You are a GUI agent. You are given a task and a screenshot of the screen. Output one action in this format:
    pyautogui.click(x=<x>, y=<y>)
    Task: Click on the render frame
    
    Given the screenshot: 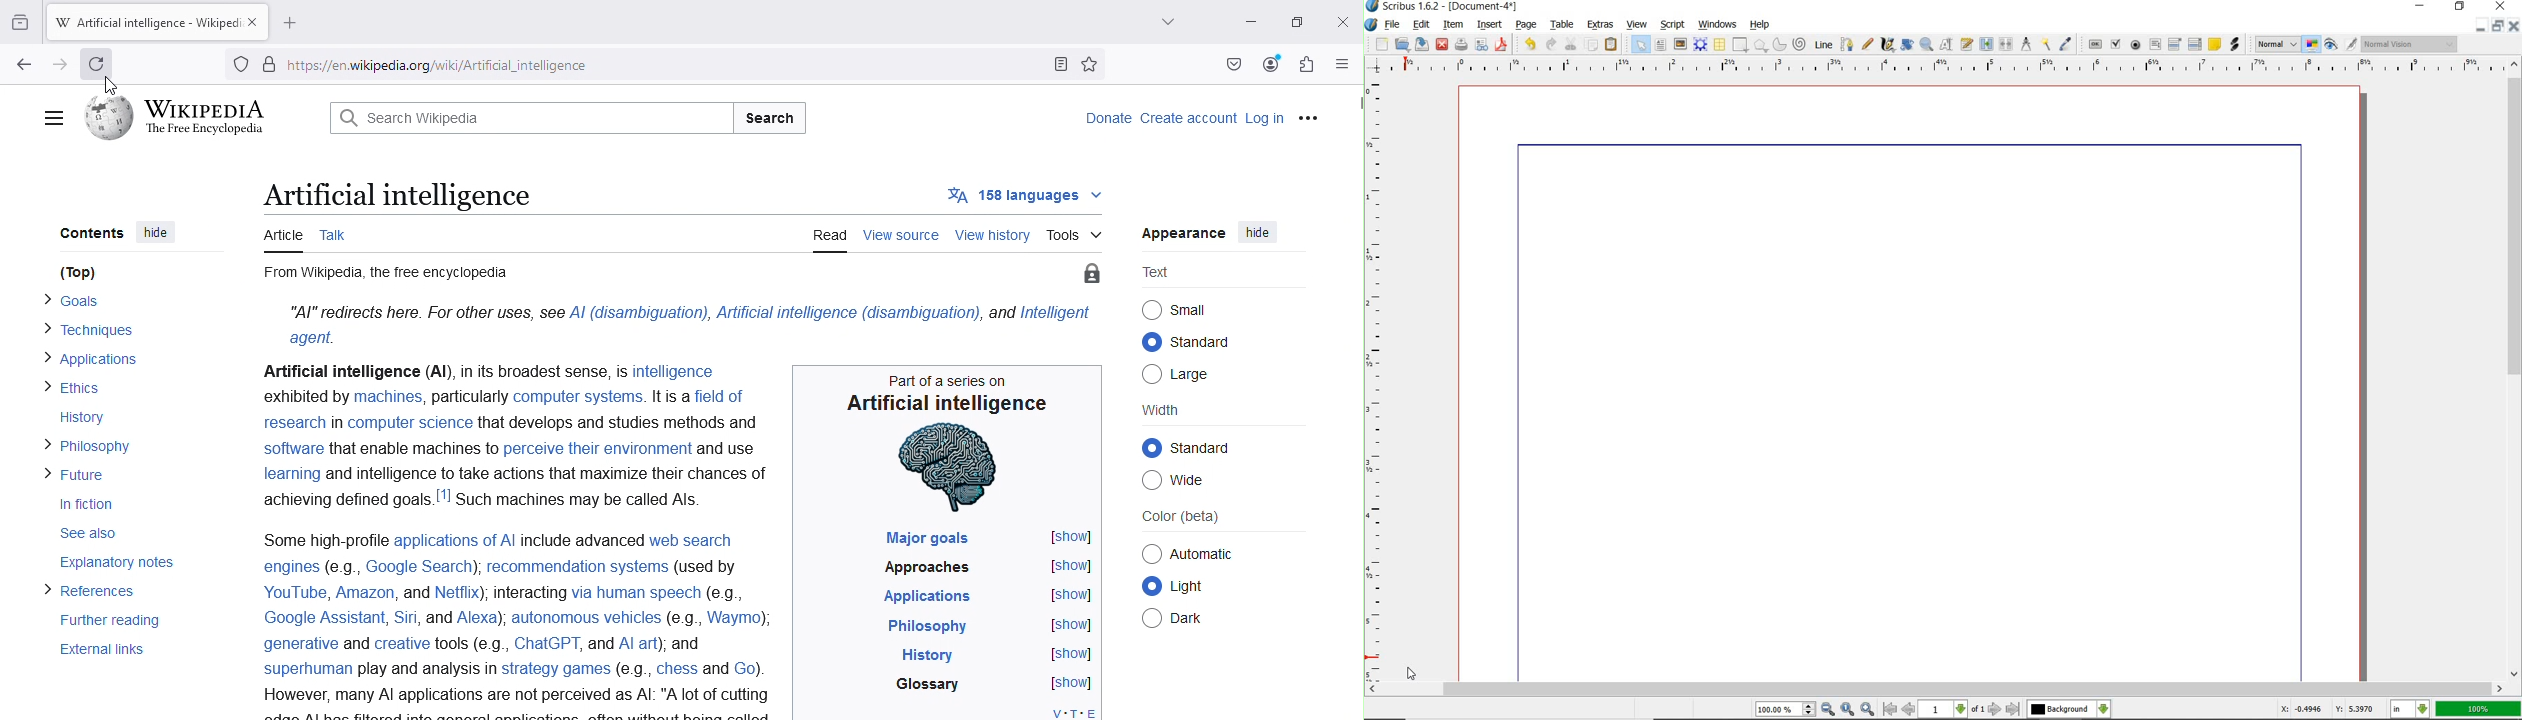 What is the action you would take?
    pyautogui.click(x=1701, y=44)
    